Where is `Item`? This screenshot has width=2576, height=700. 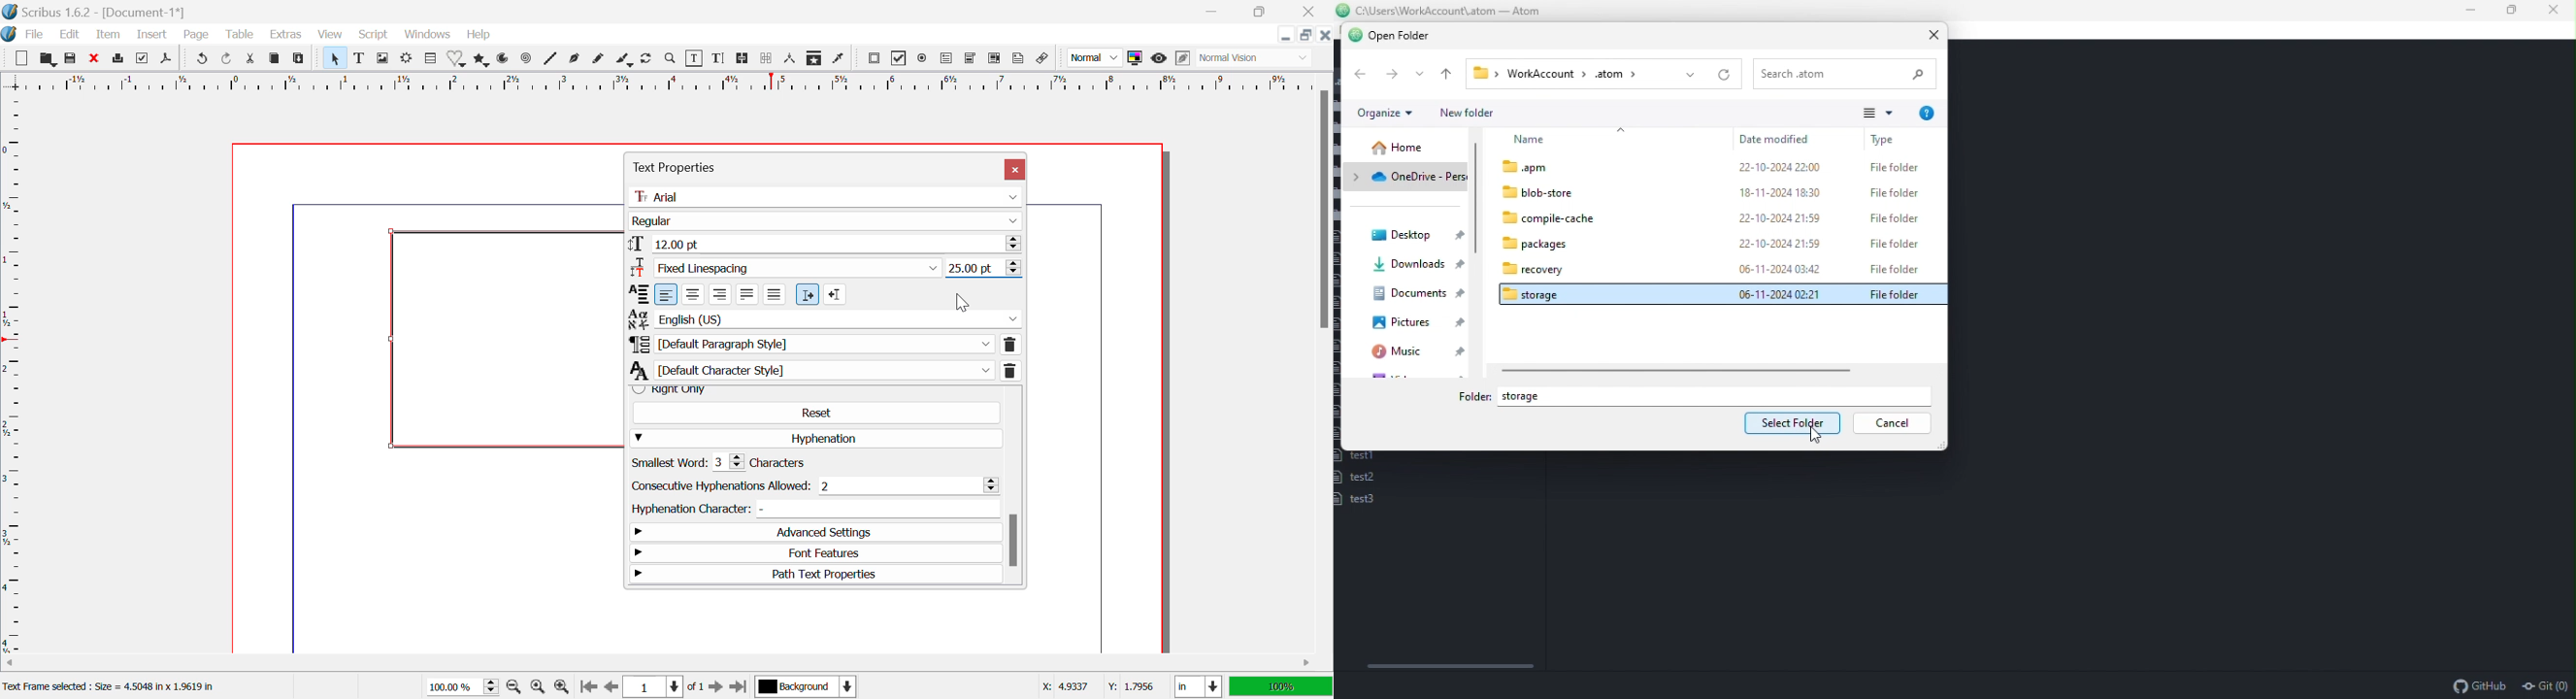
Item is located at coordinates (108, 36).